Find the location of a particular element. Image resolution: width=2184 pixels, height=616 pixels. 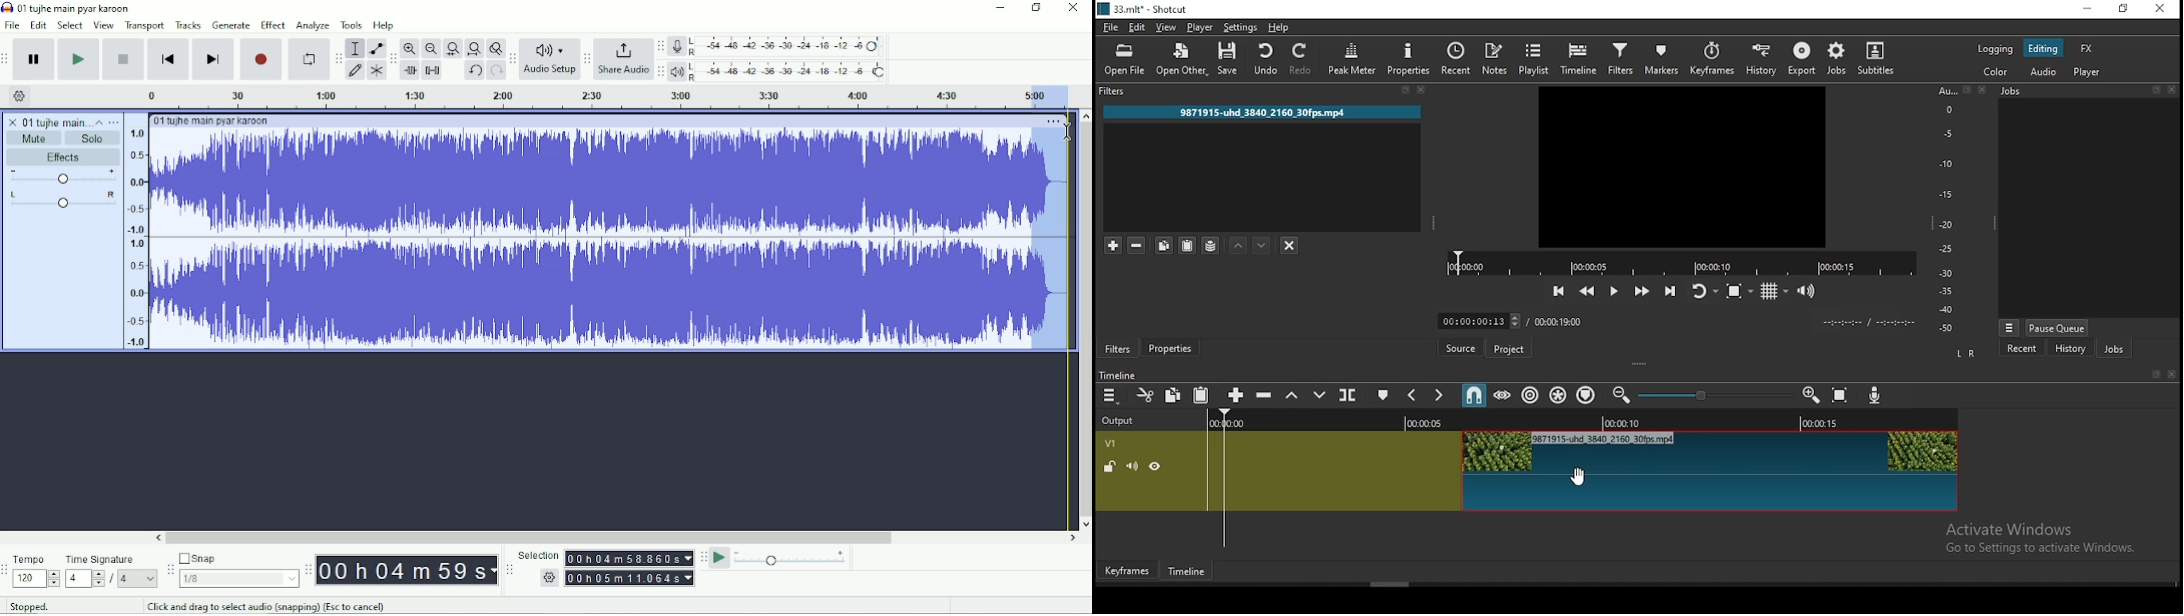

Generate is located at coordinates (232, 24).